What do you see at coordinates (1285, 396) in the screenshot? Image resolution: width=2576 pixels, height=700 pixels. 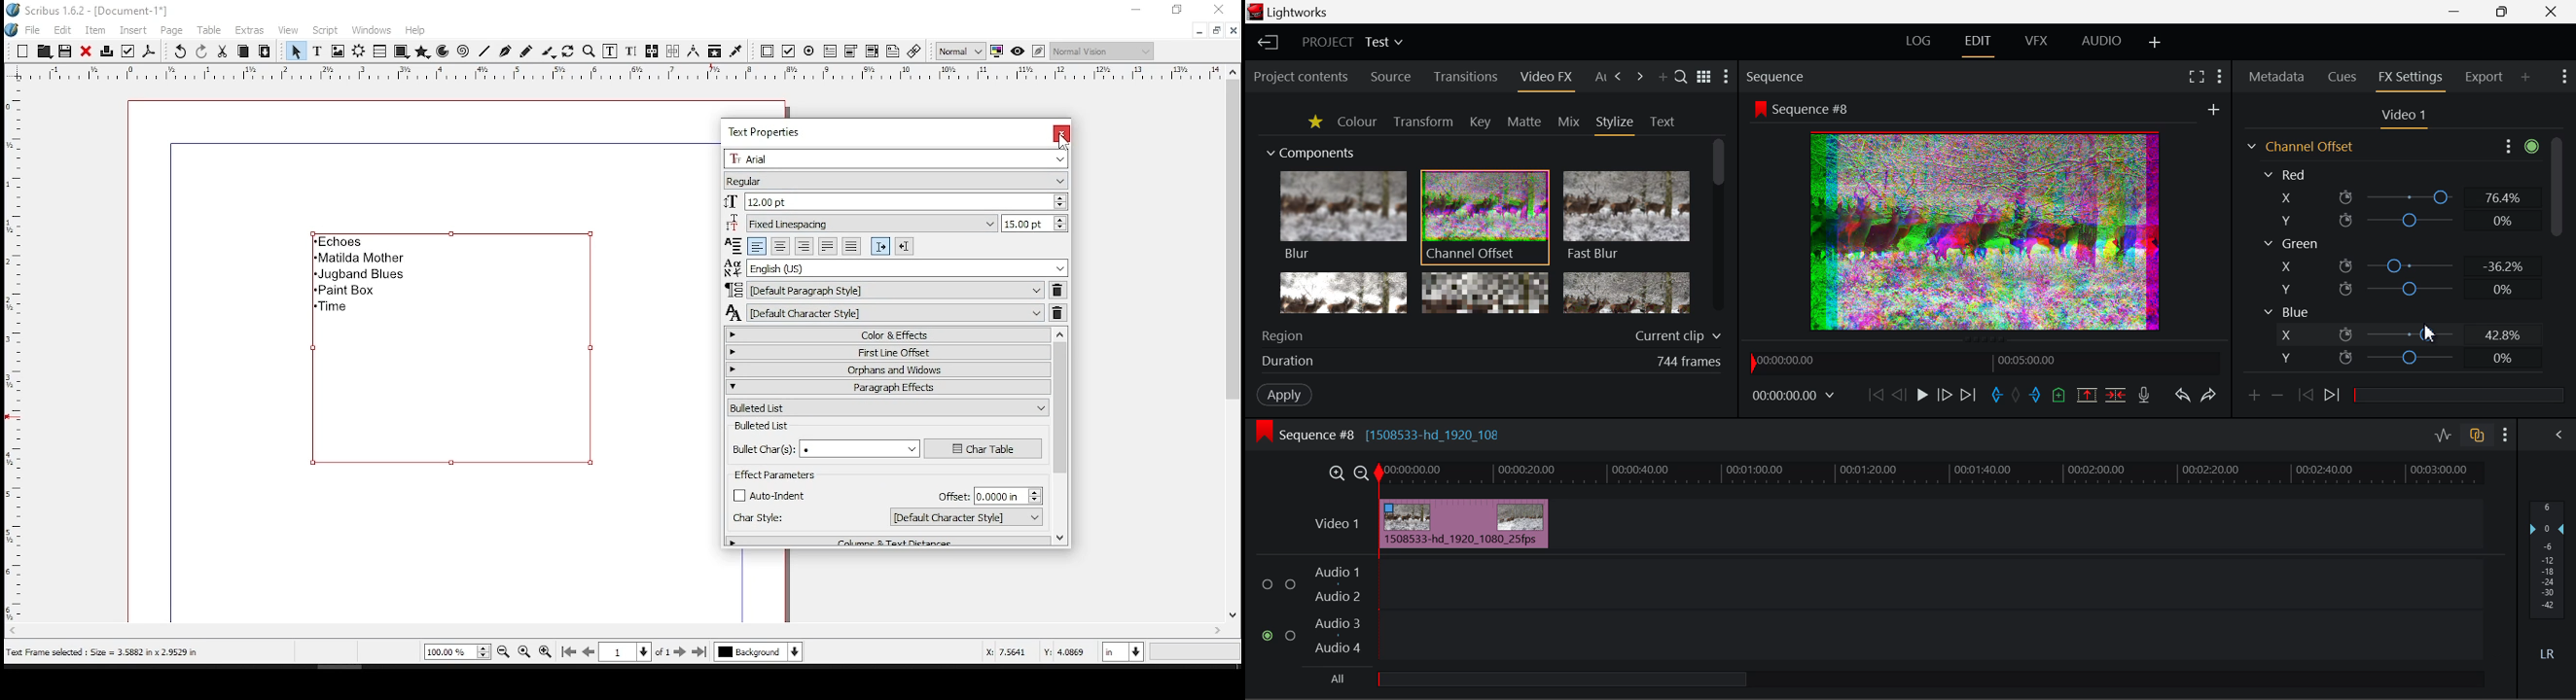 I see `Apply` at bounding box center [1285, 396].